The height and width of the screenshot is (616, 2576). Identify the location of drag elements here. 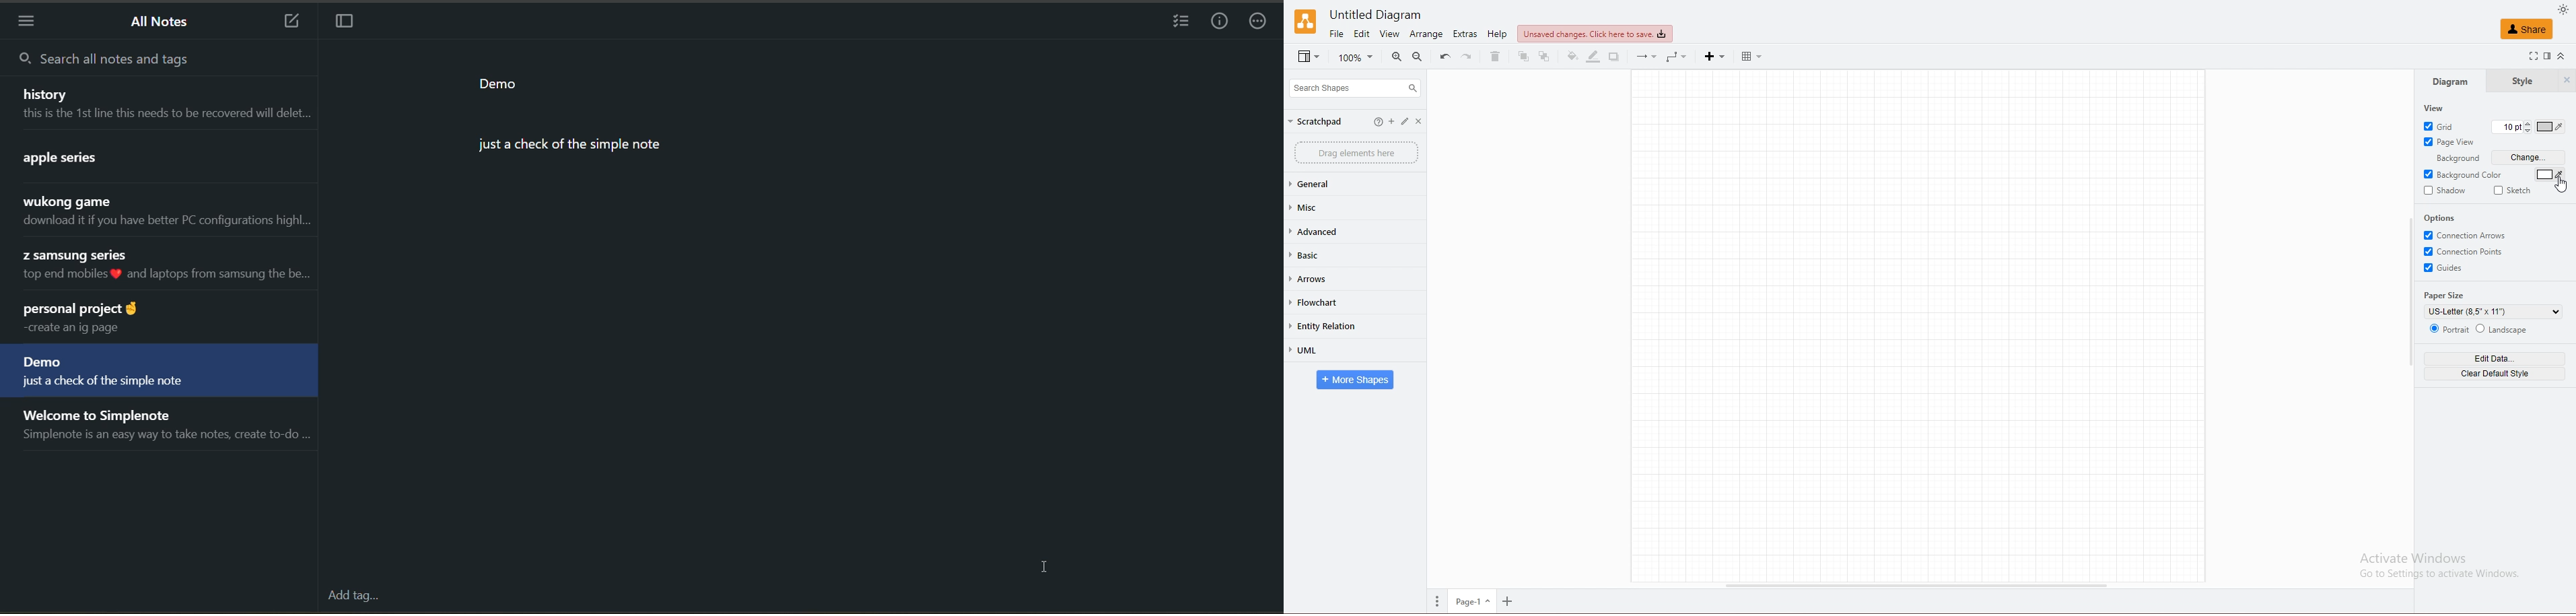
(1358, 153).